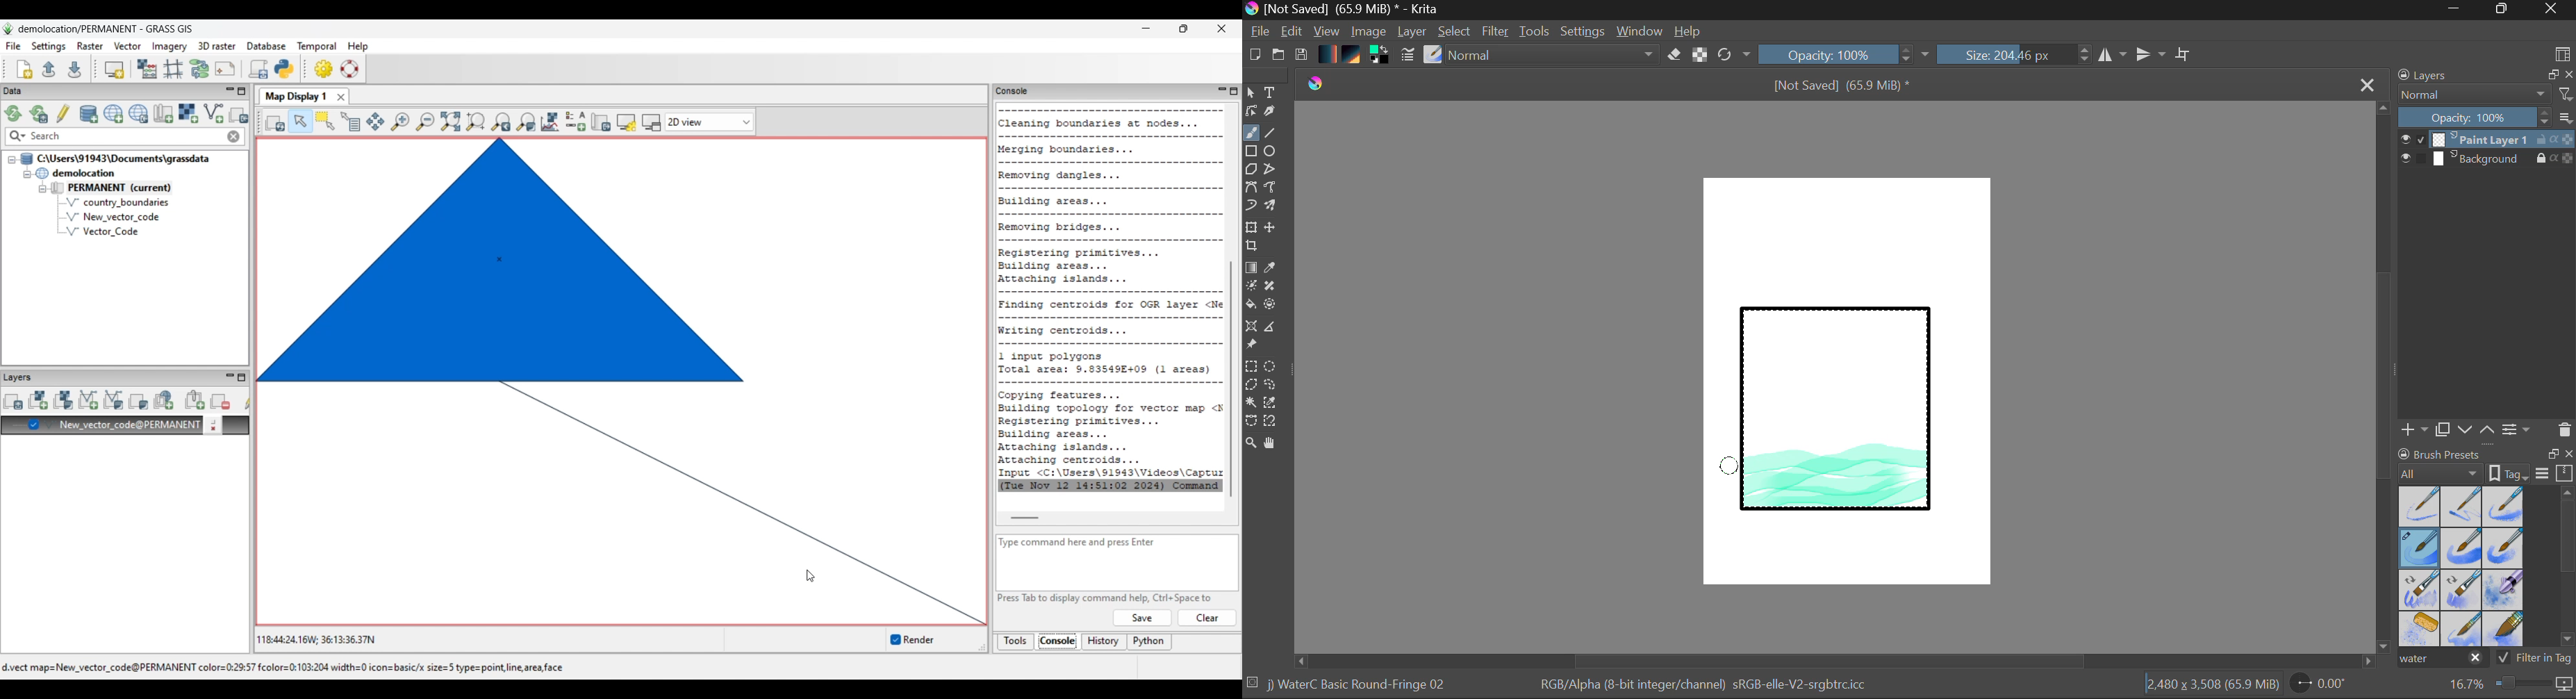  Describe the element at coordinates (2154, 56) in the screenshot. I see `Horizontal Mirror Flip` at that location.